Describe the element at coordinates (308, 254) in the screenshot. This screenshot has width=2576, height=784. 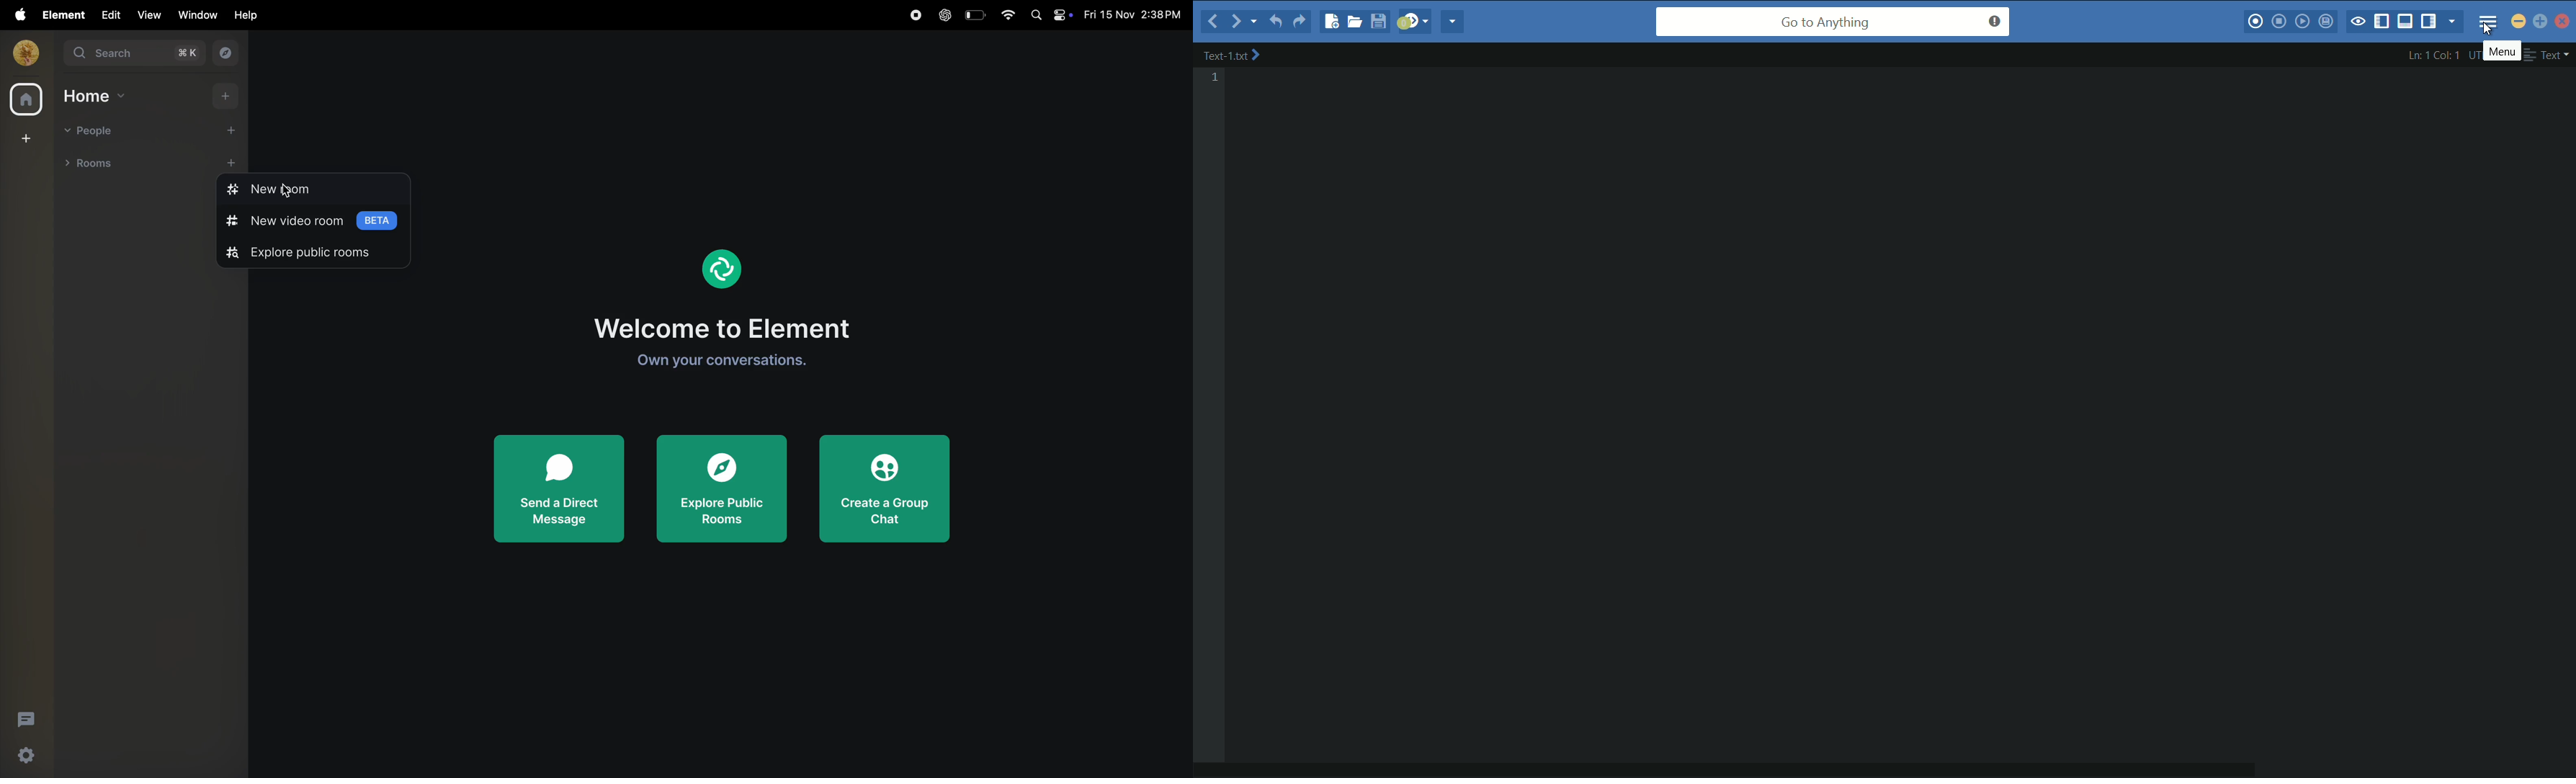
I see `explore public room` at that location.